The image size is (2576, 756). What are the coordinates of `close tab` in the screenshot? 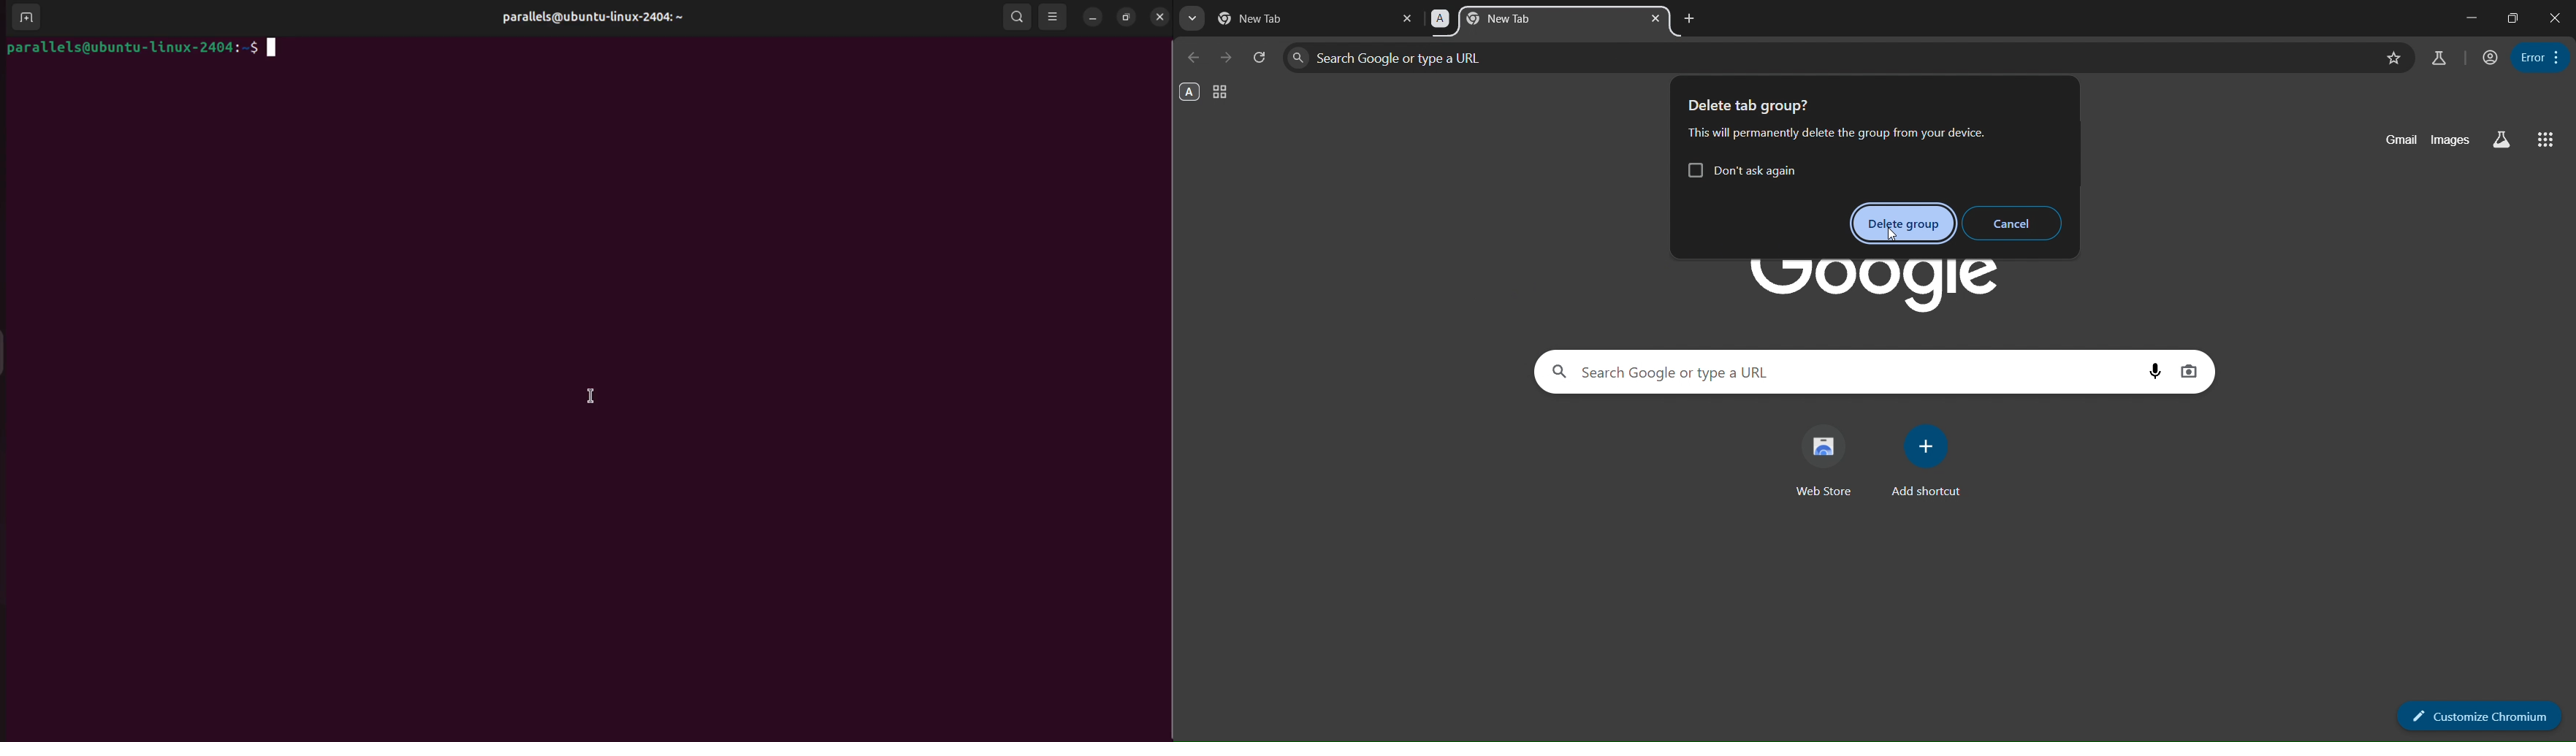 It's located at (1658, 18).